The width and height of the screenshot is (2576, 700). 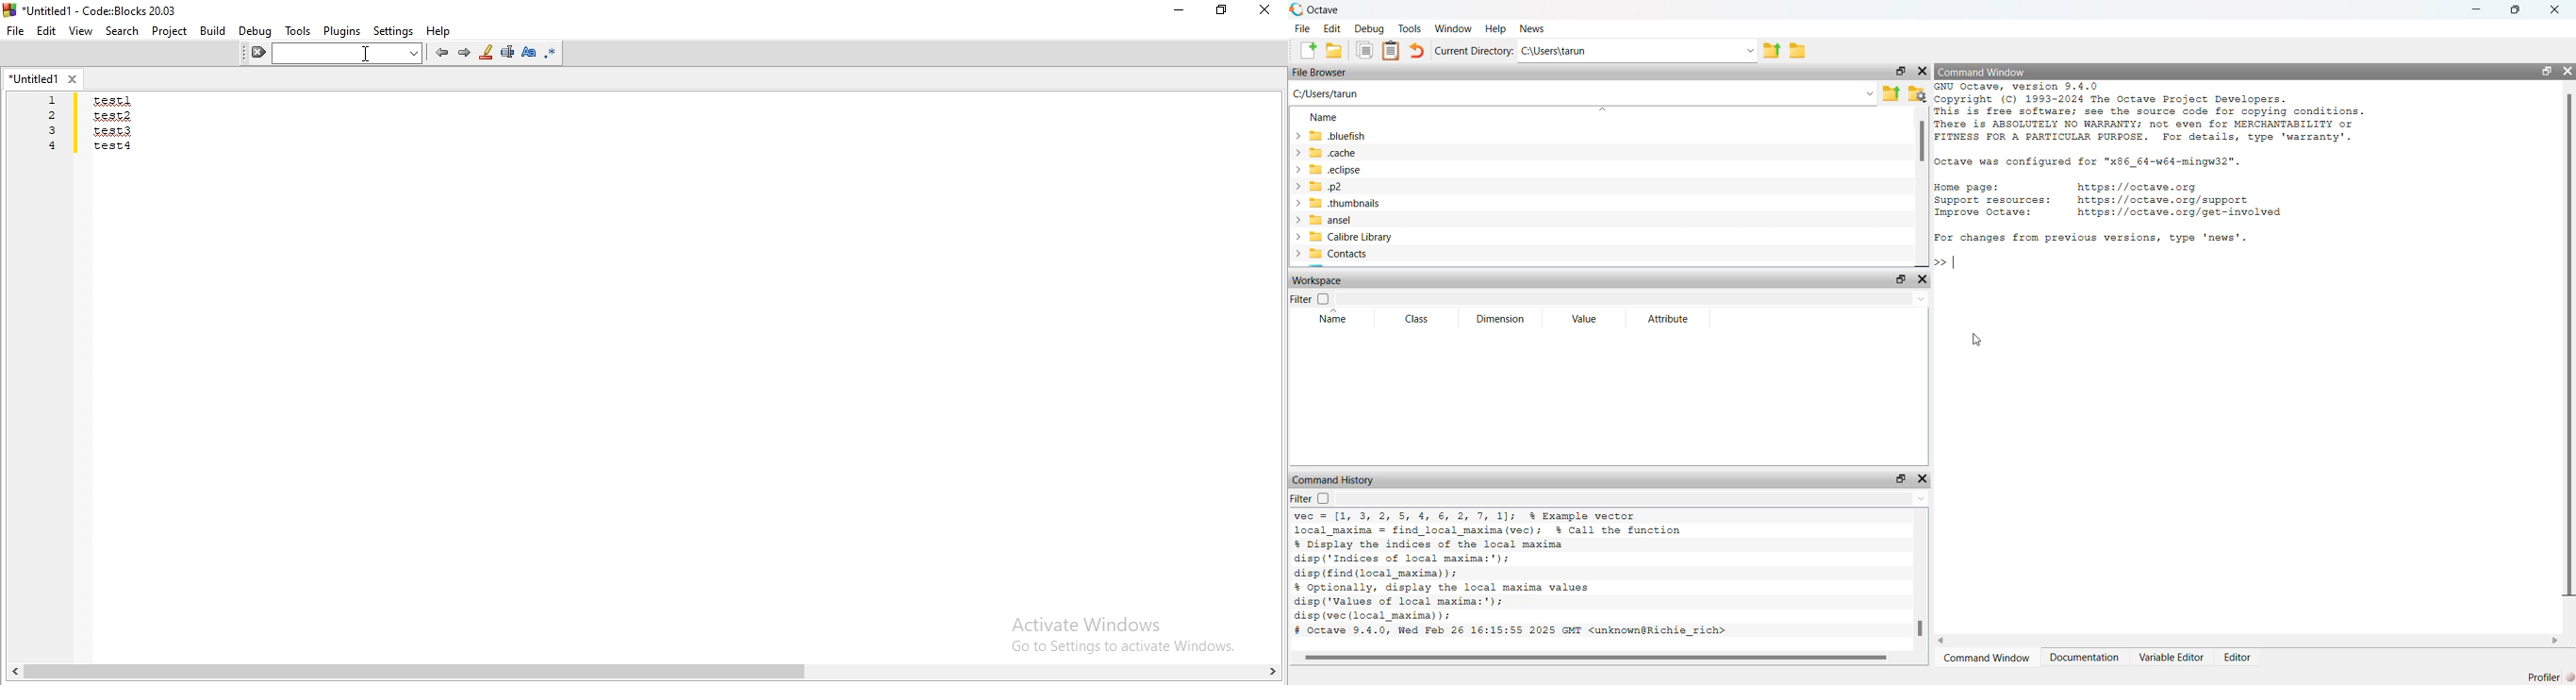 I want to click on vertical scroll bar, so click(x=1920, y=579).